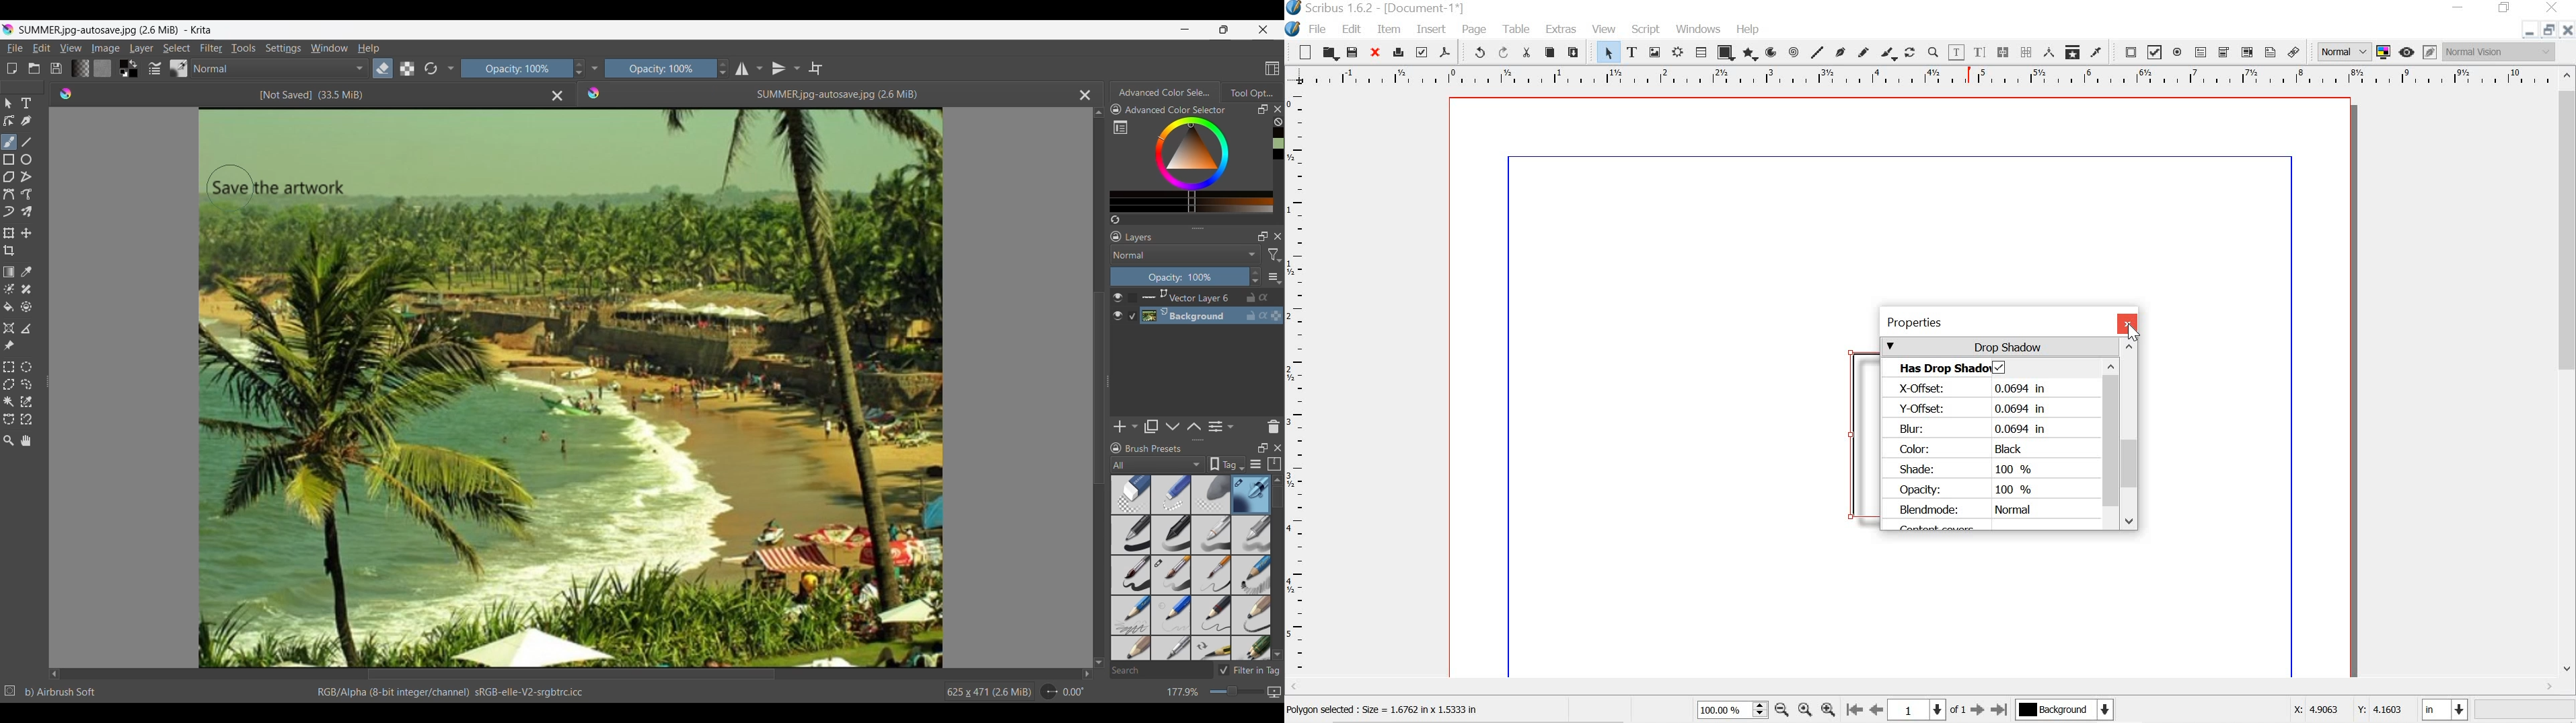 The width and height of the screenshot is (2576, 728). What do you see at coordinates (1320, 29) in the screenshot?
I see `FILE` at bounding box center [1320, 29].